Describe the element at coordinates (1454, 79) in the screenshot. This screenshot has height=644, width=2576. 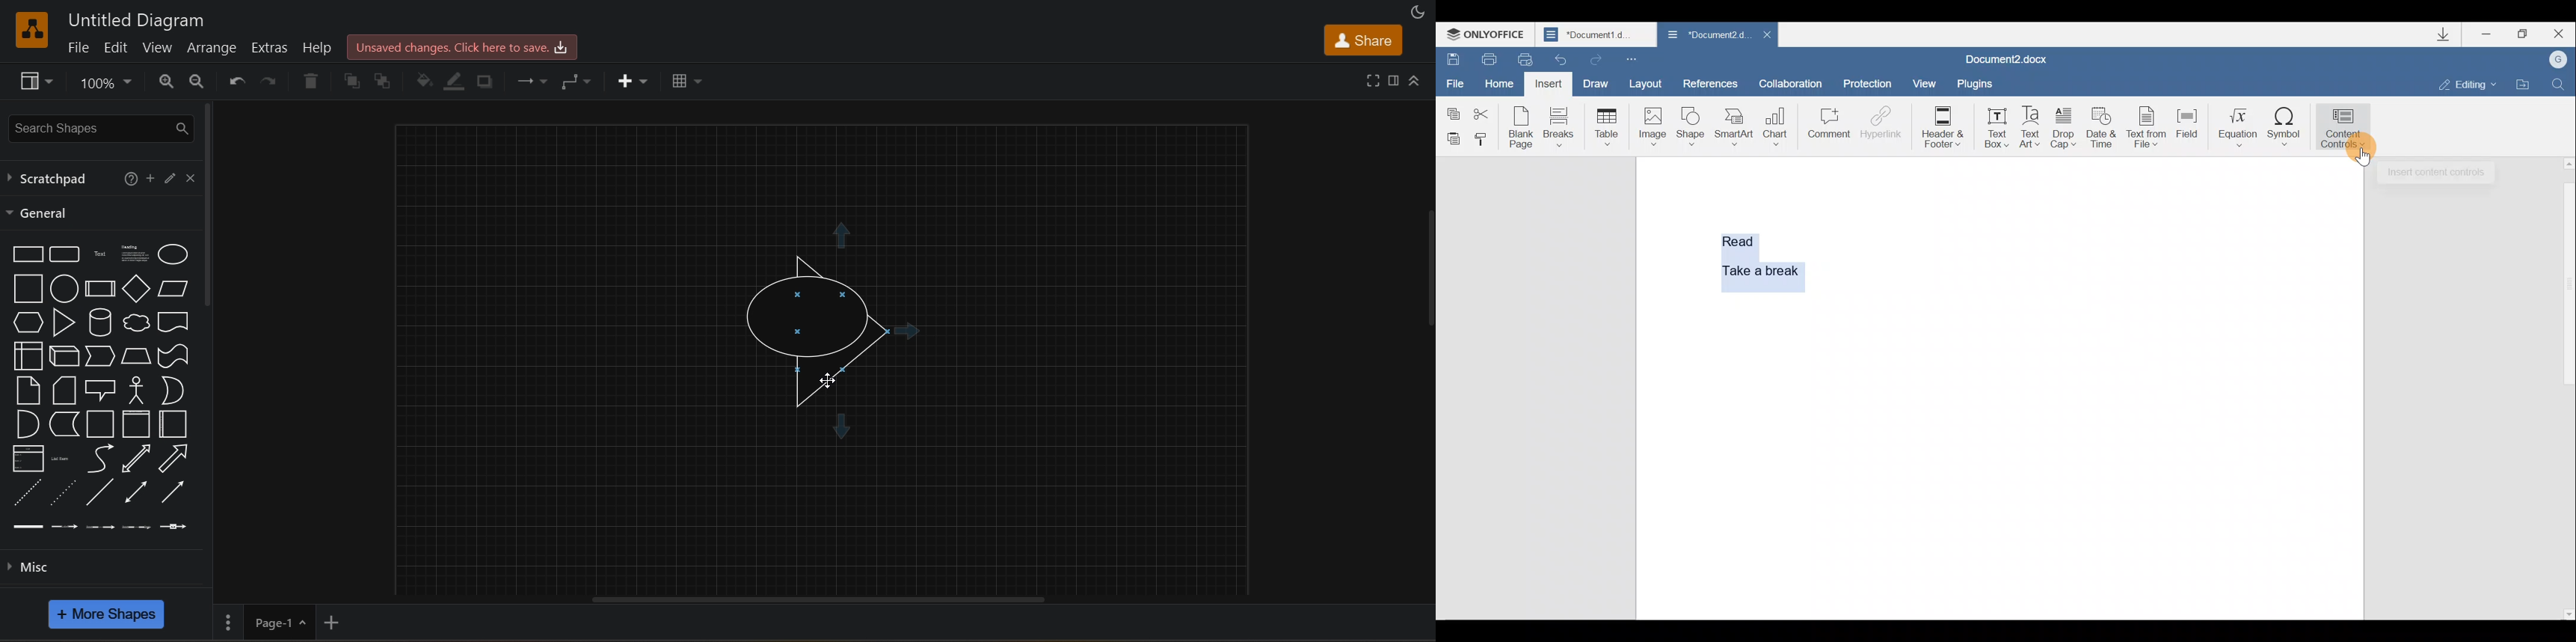
I see `File` at that location.